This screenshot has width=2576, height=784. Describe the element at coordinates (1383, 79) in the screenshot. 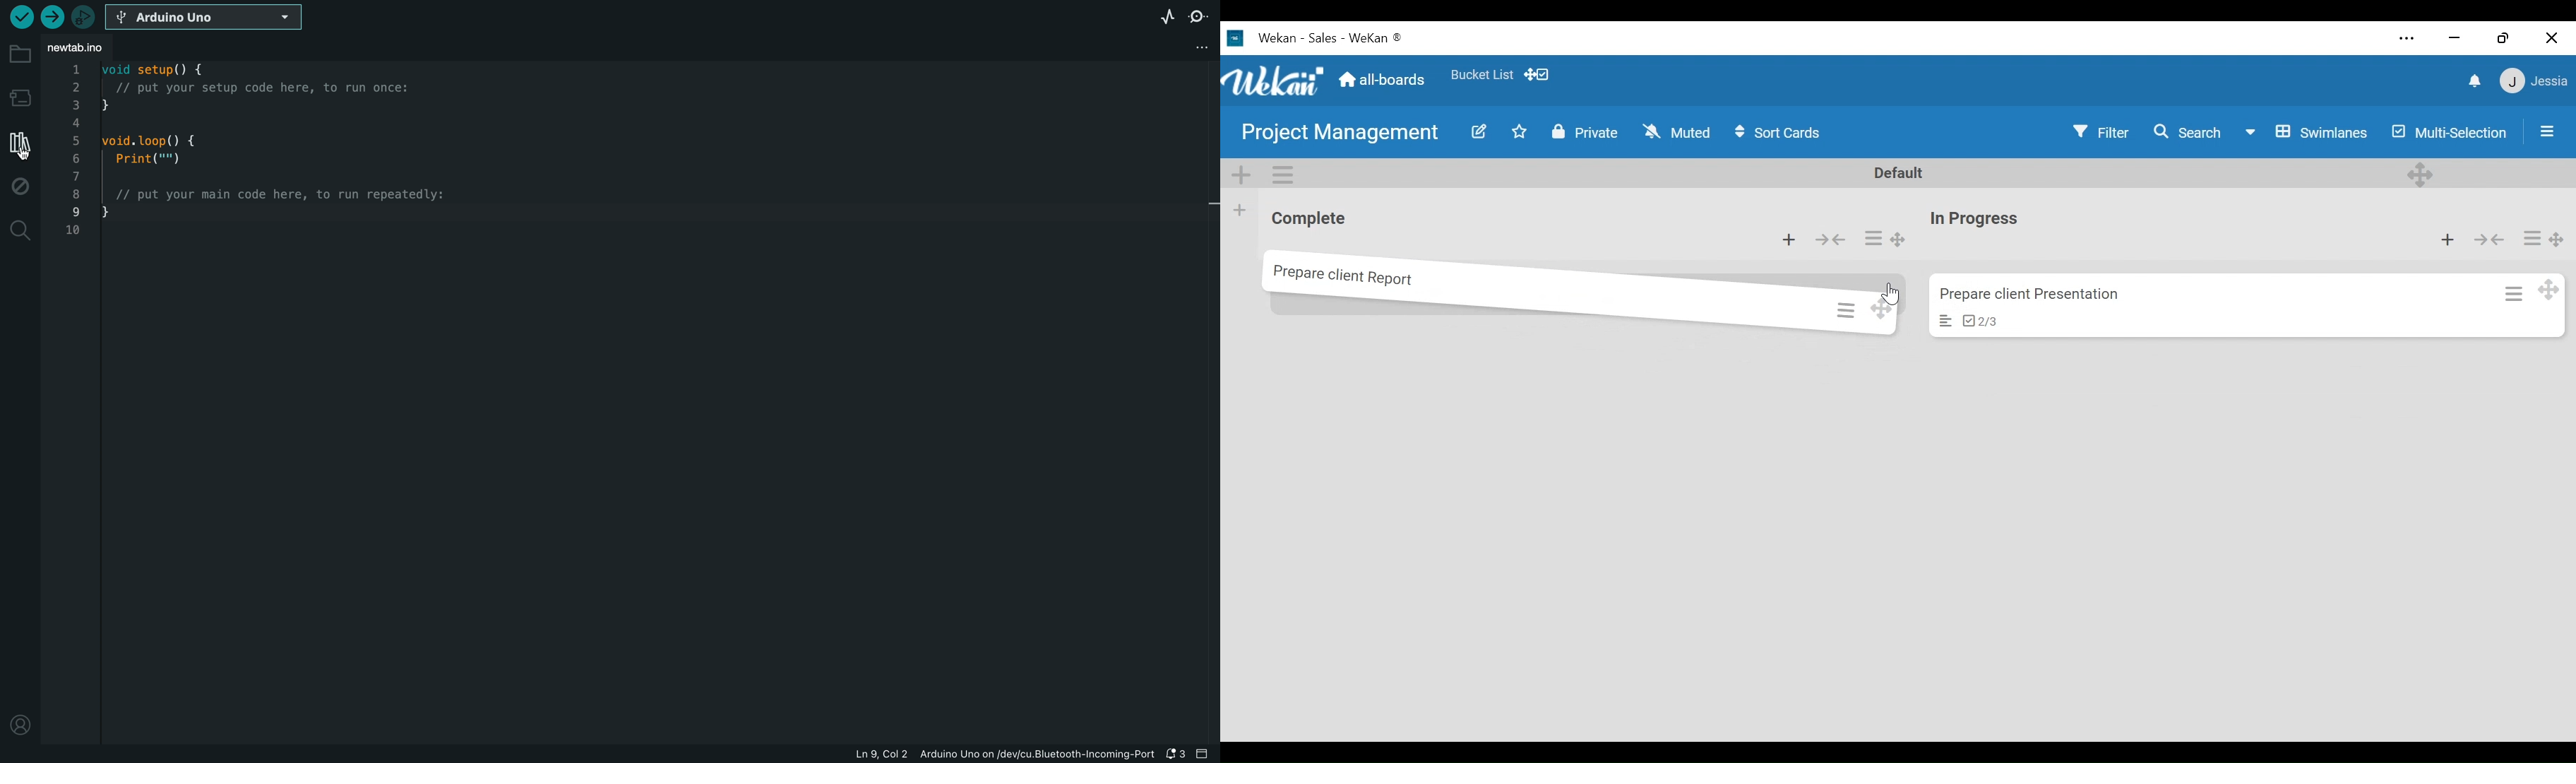

I see `all boards` at that location.